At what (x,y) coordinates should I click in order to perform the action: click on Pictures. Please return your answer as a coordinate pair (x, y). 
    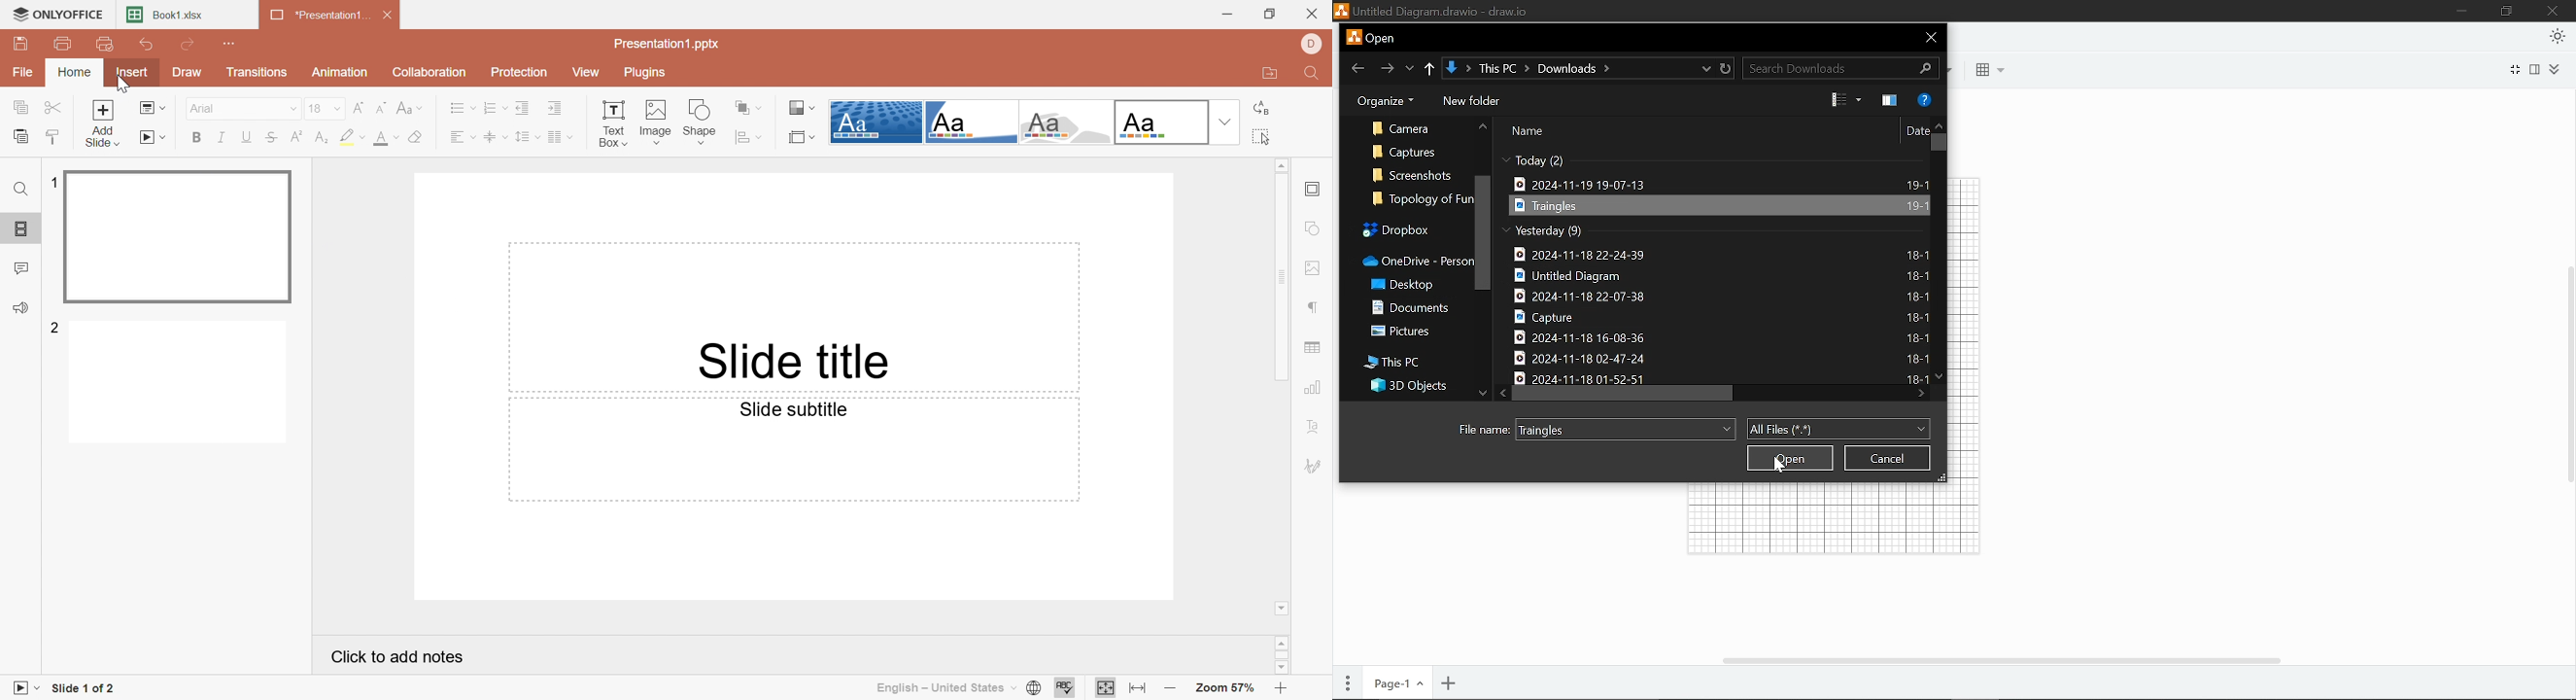
    Looking at the image, I should click on (1411, 335).